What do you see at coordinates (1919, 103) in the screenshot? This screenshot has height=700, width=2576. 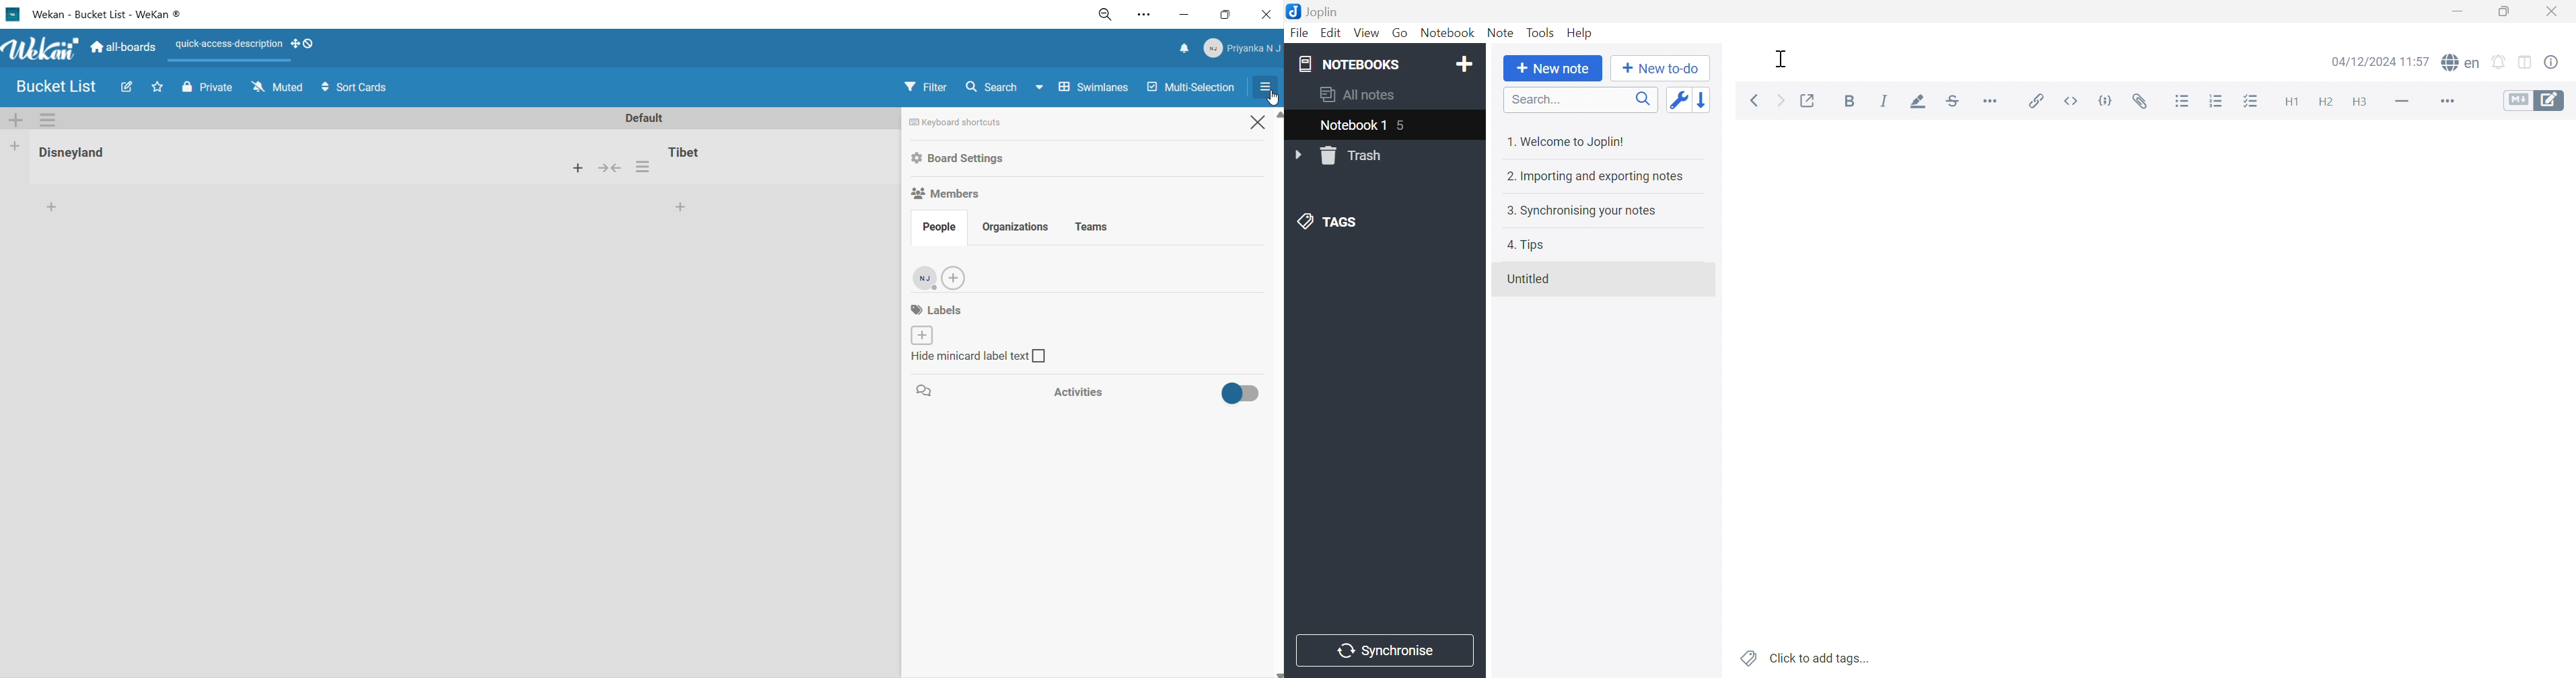 I see `Highlight` at bounding box center [1919, 103].